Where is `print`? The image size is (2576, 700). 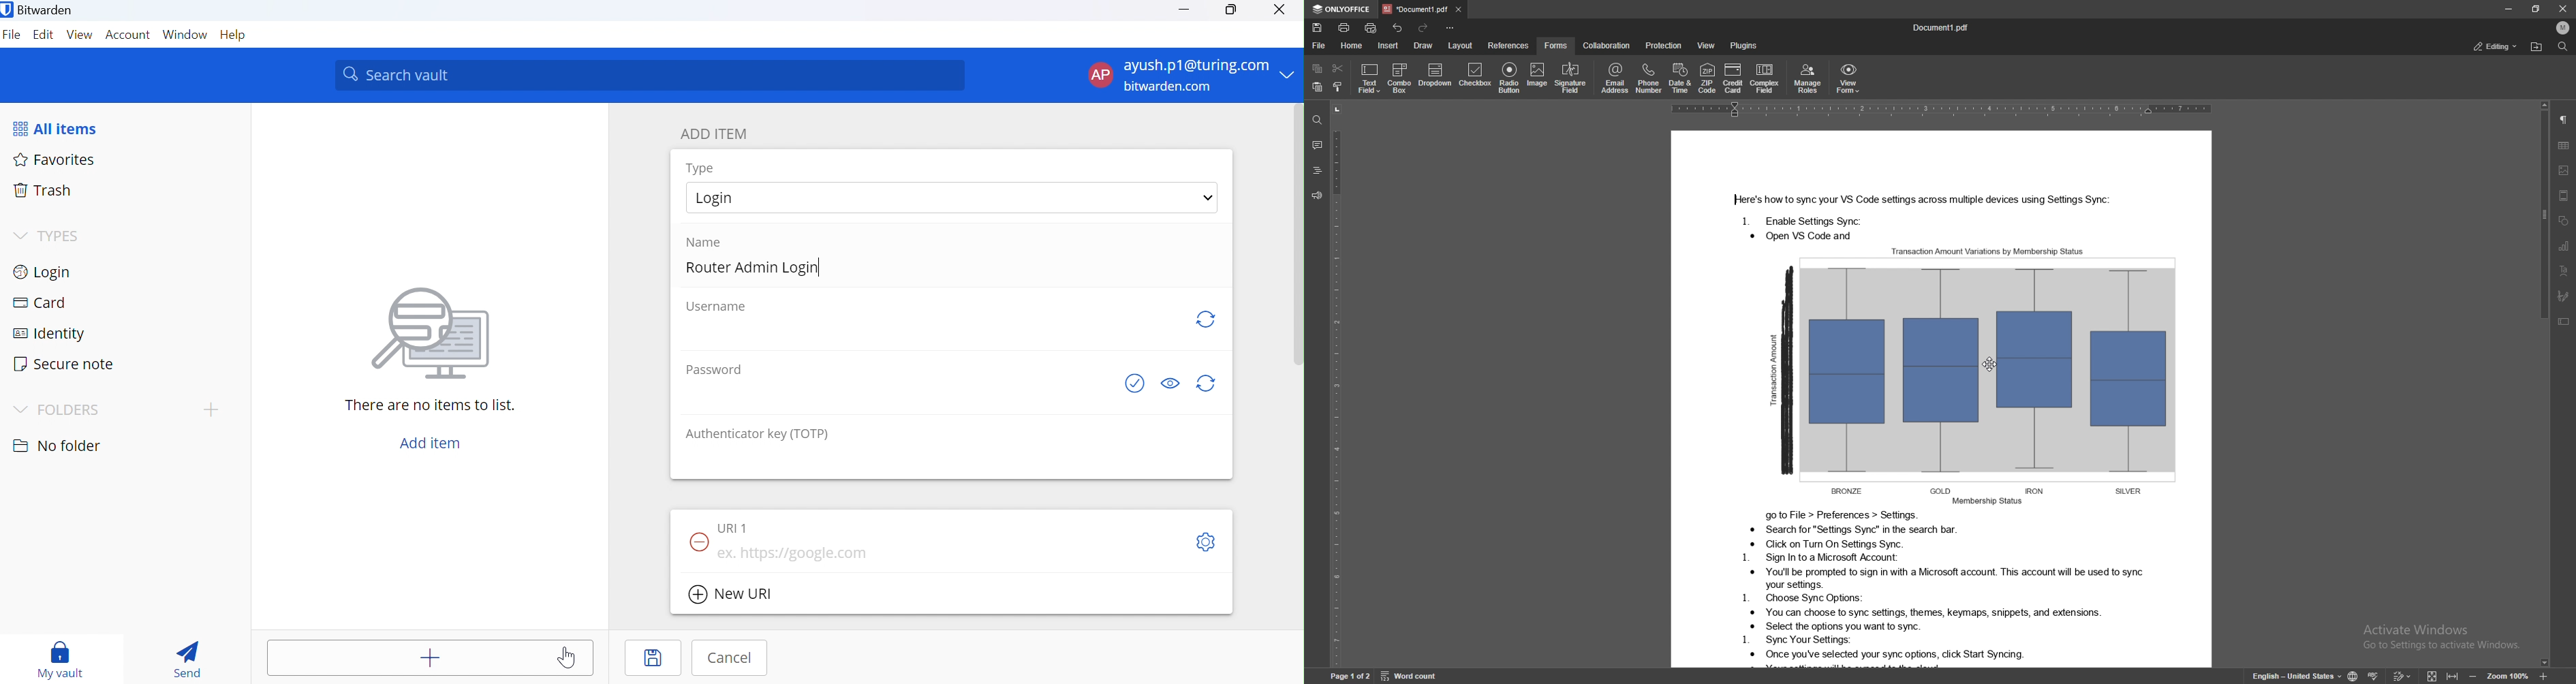 print is located at coordinates (1344, 27).